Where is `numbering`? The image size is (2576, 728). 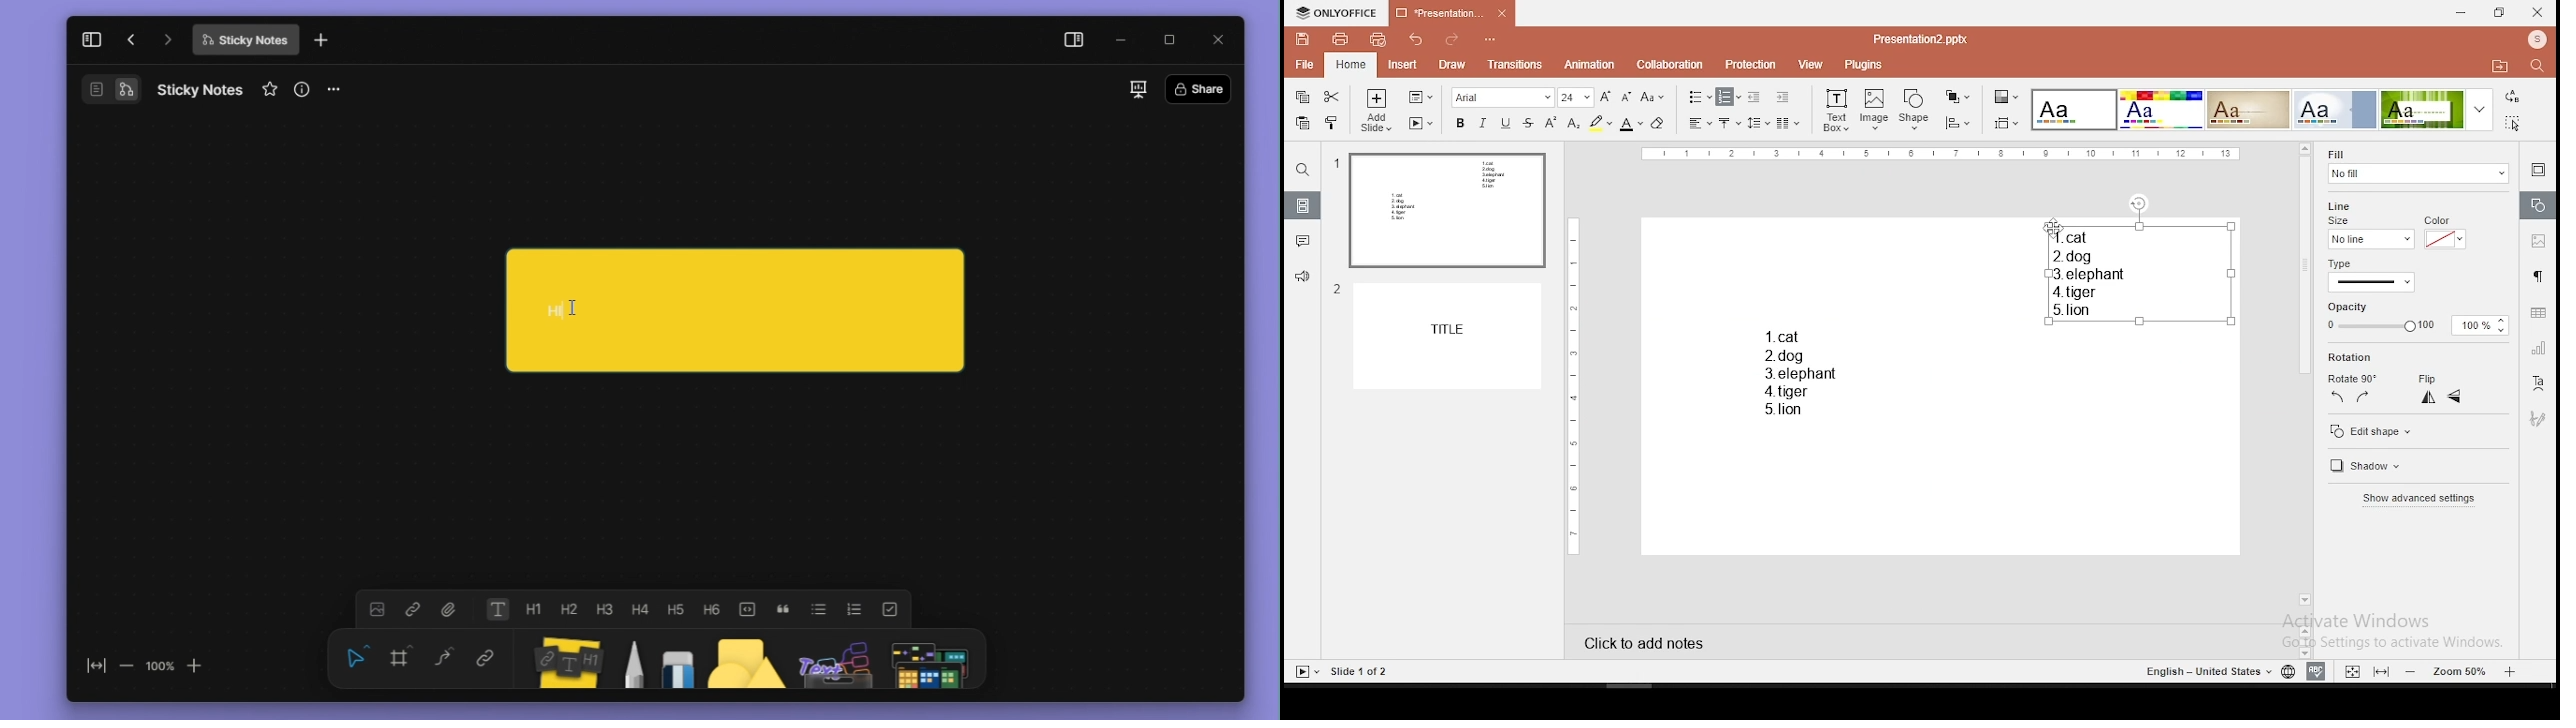
numbering is located at coordinates (1729, 97).